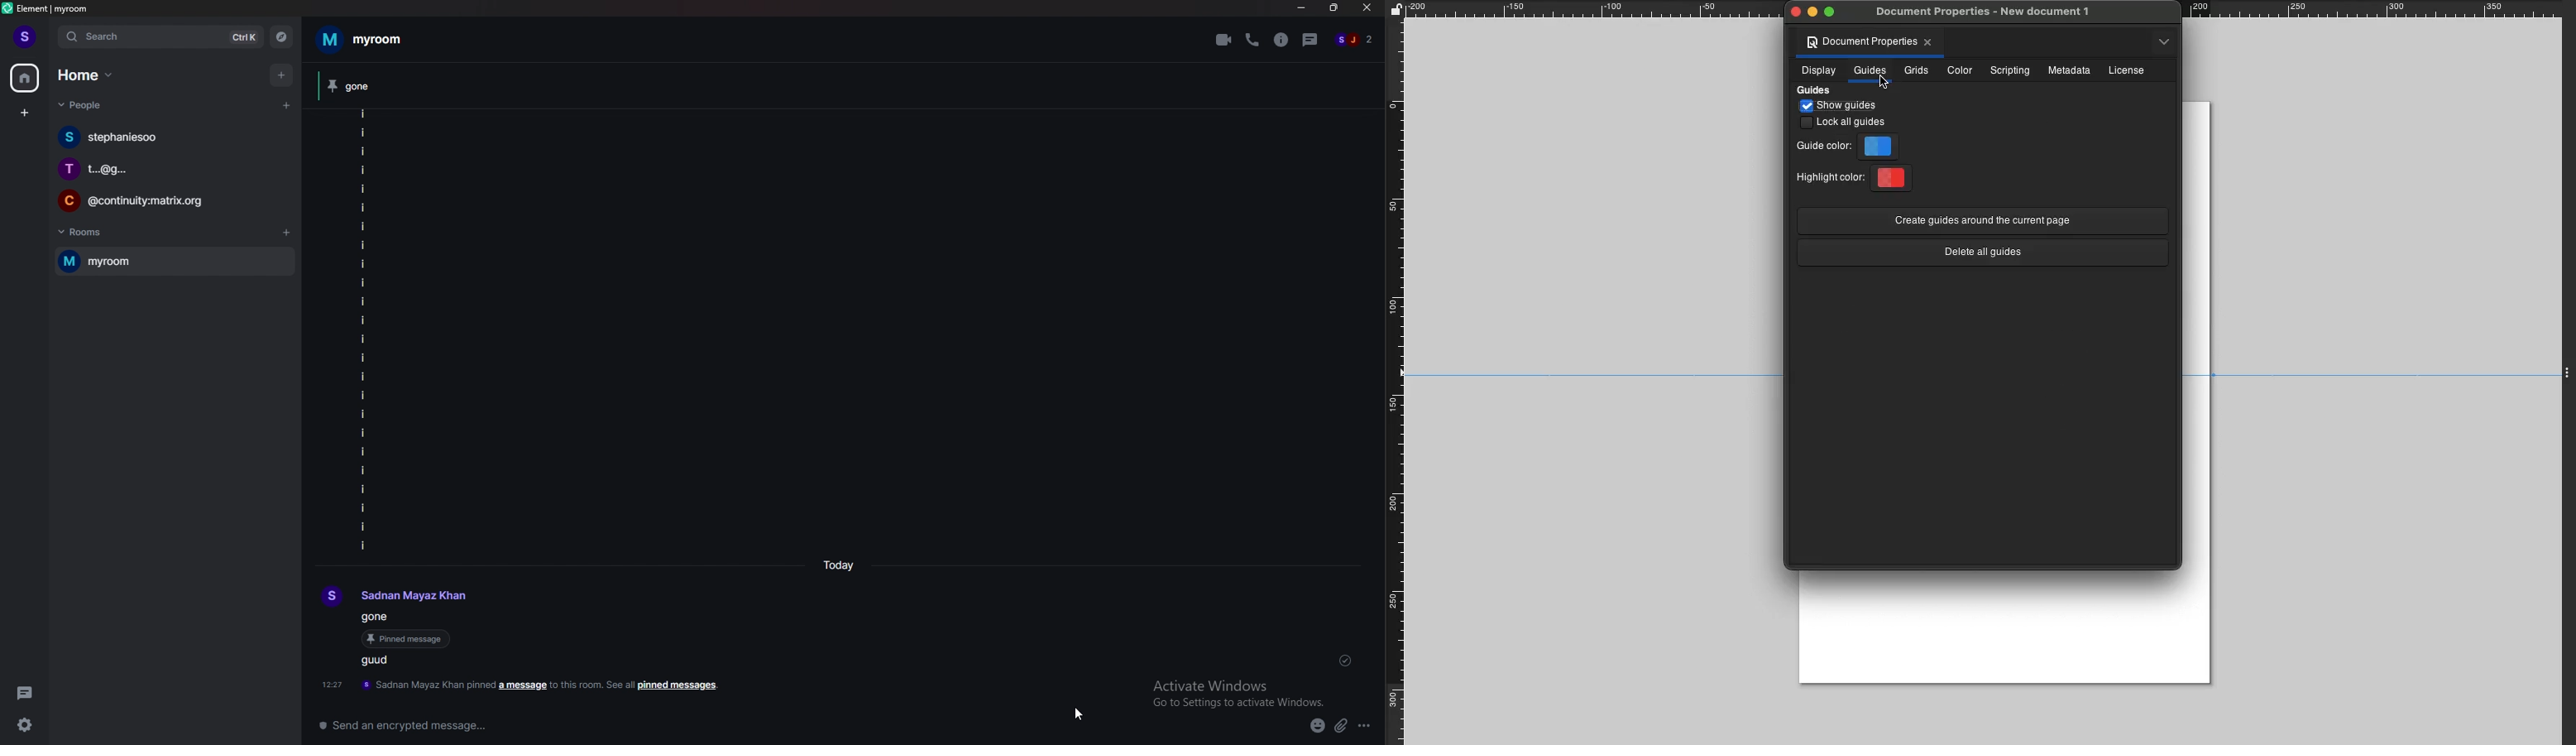  What do you see at coordinates (169, 168) in the screenshot?
I see `chat` at bounding box center [169, 168].